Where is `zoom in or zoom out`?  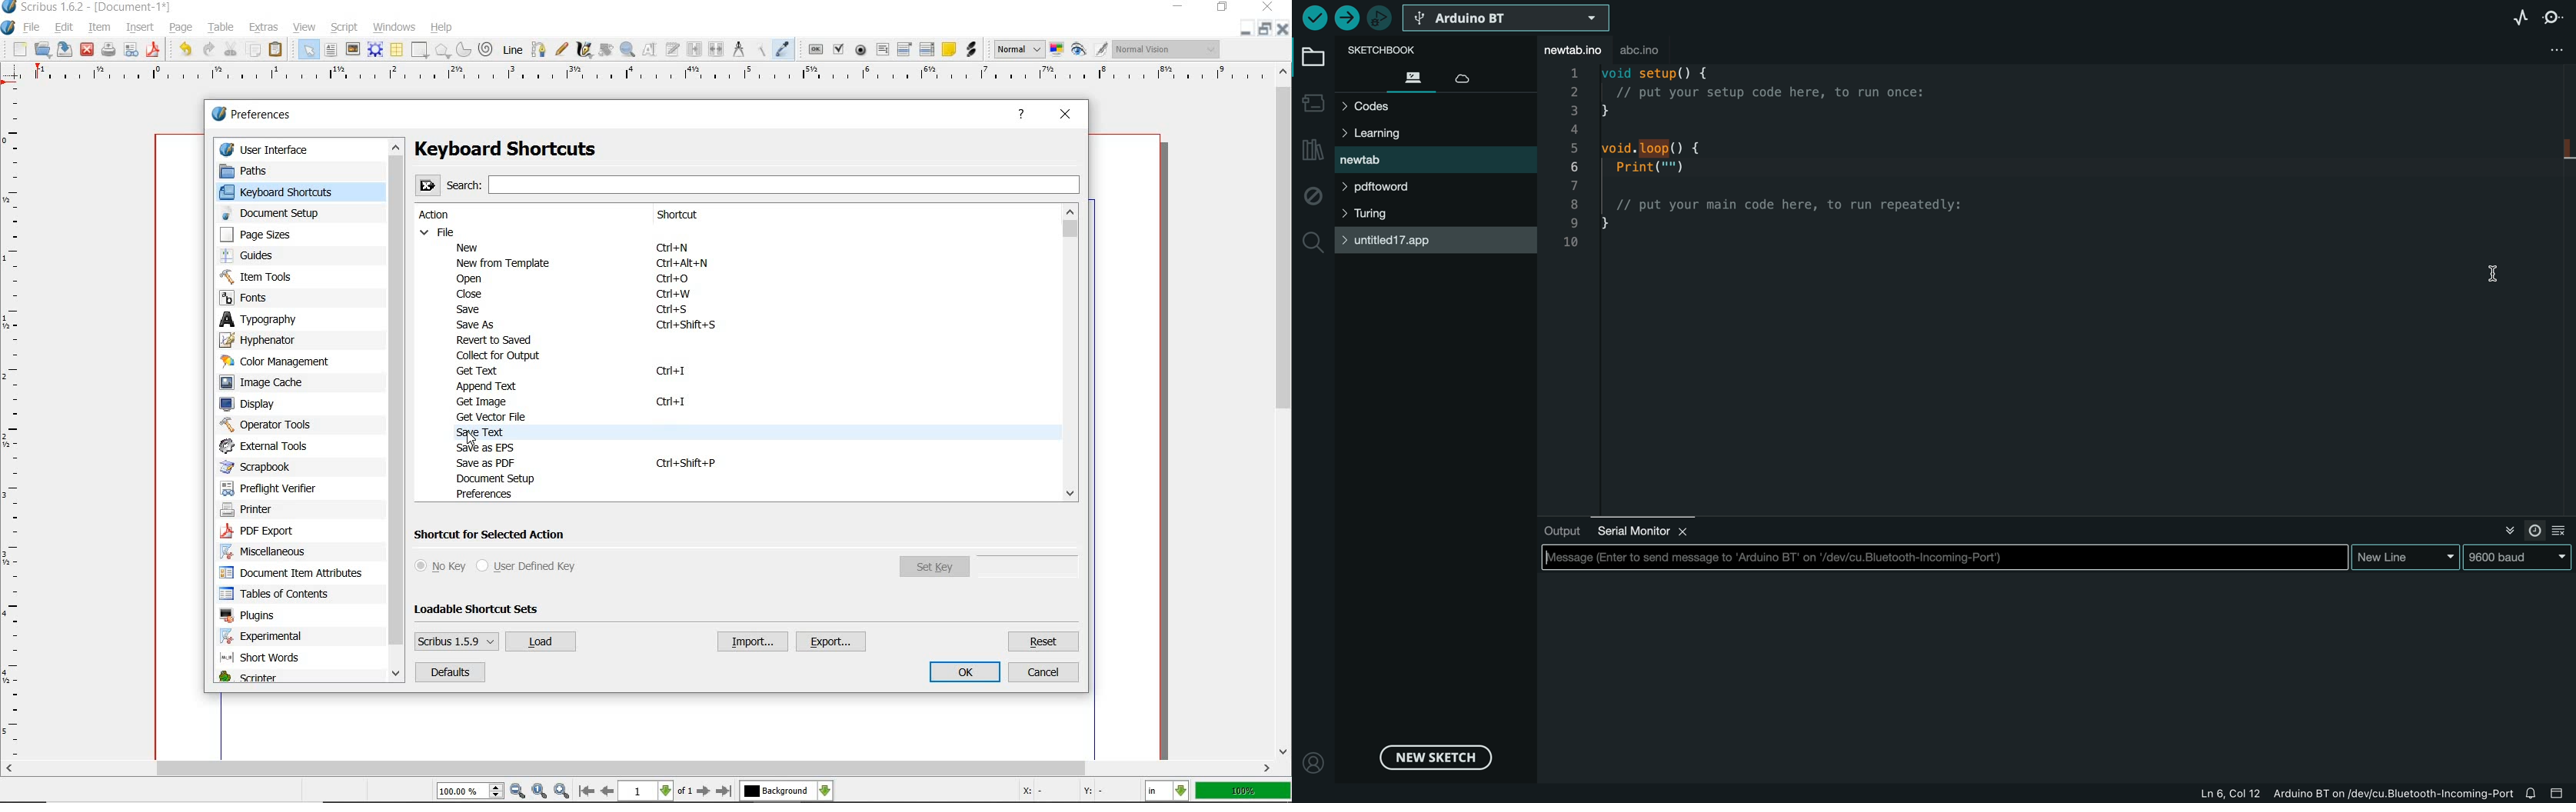
zoom in or zoom out is located at coordinates (627, 51).